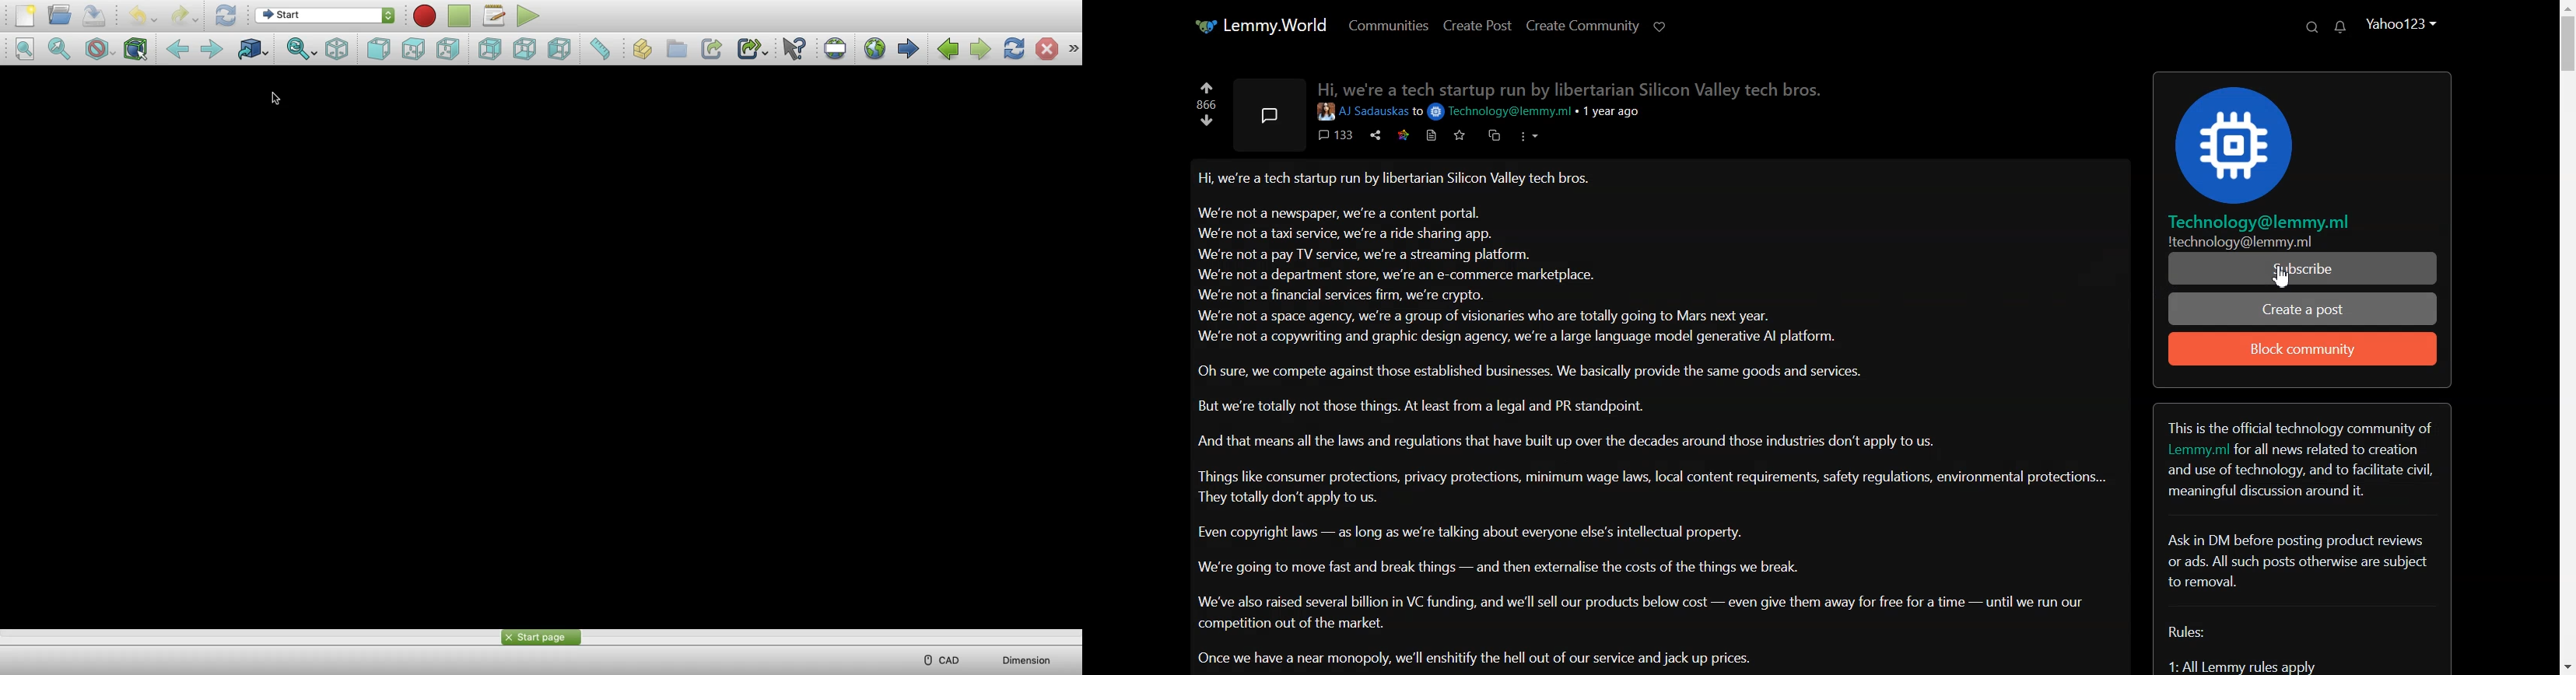 This screenshot has width=2576, height=700. What do you see at coordinates (2303, 502) in the screenshot?
I see `This is the official technology community of Lemmy.ml for all news related to creation and use of technology, and to facilitate civil, meaningful discussion around it. Ask in DM before posting product reviews or ads. All such posts otherwise are subject to removal.` at bounding box center [2303, 502].